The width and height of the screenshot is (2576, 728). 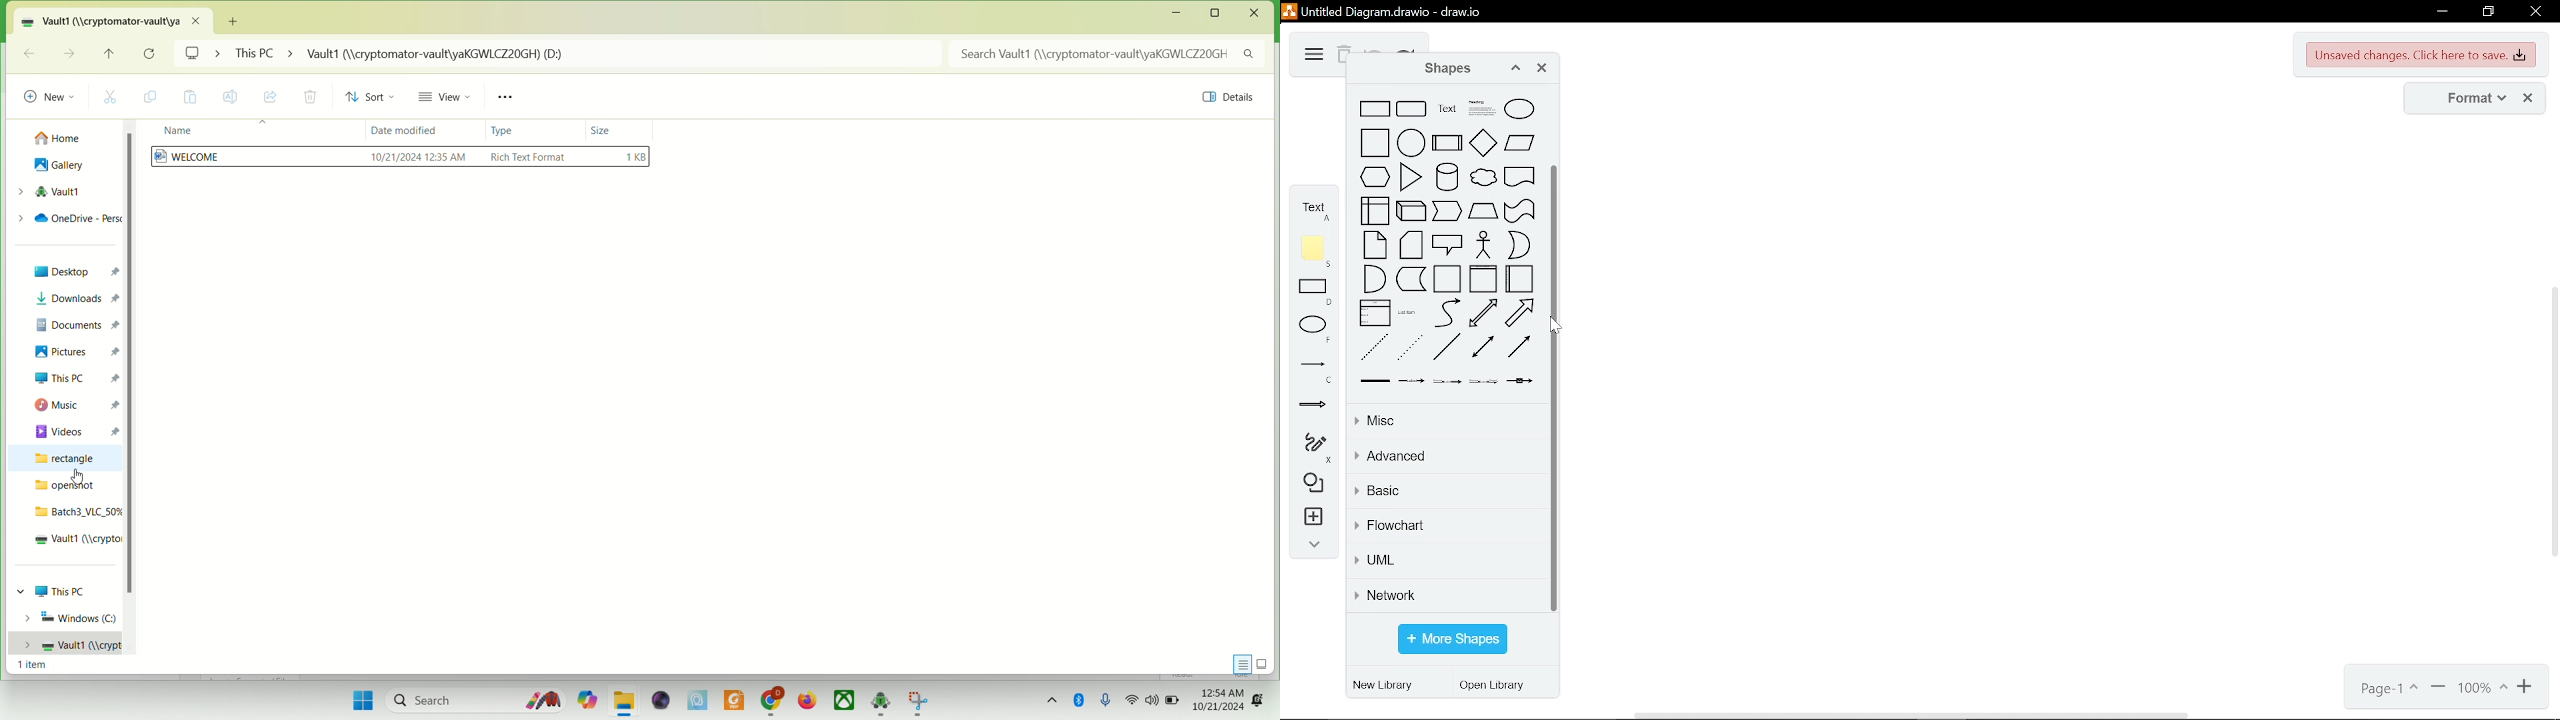 What do you see at coordinates (1447, 279) in the screenshot?
I see `container` at bounding box center [1447, 279].